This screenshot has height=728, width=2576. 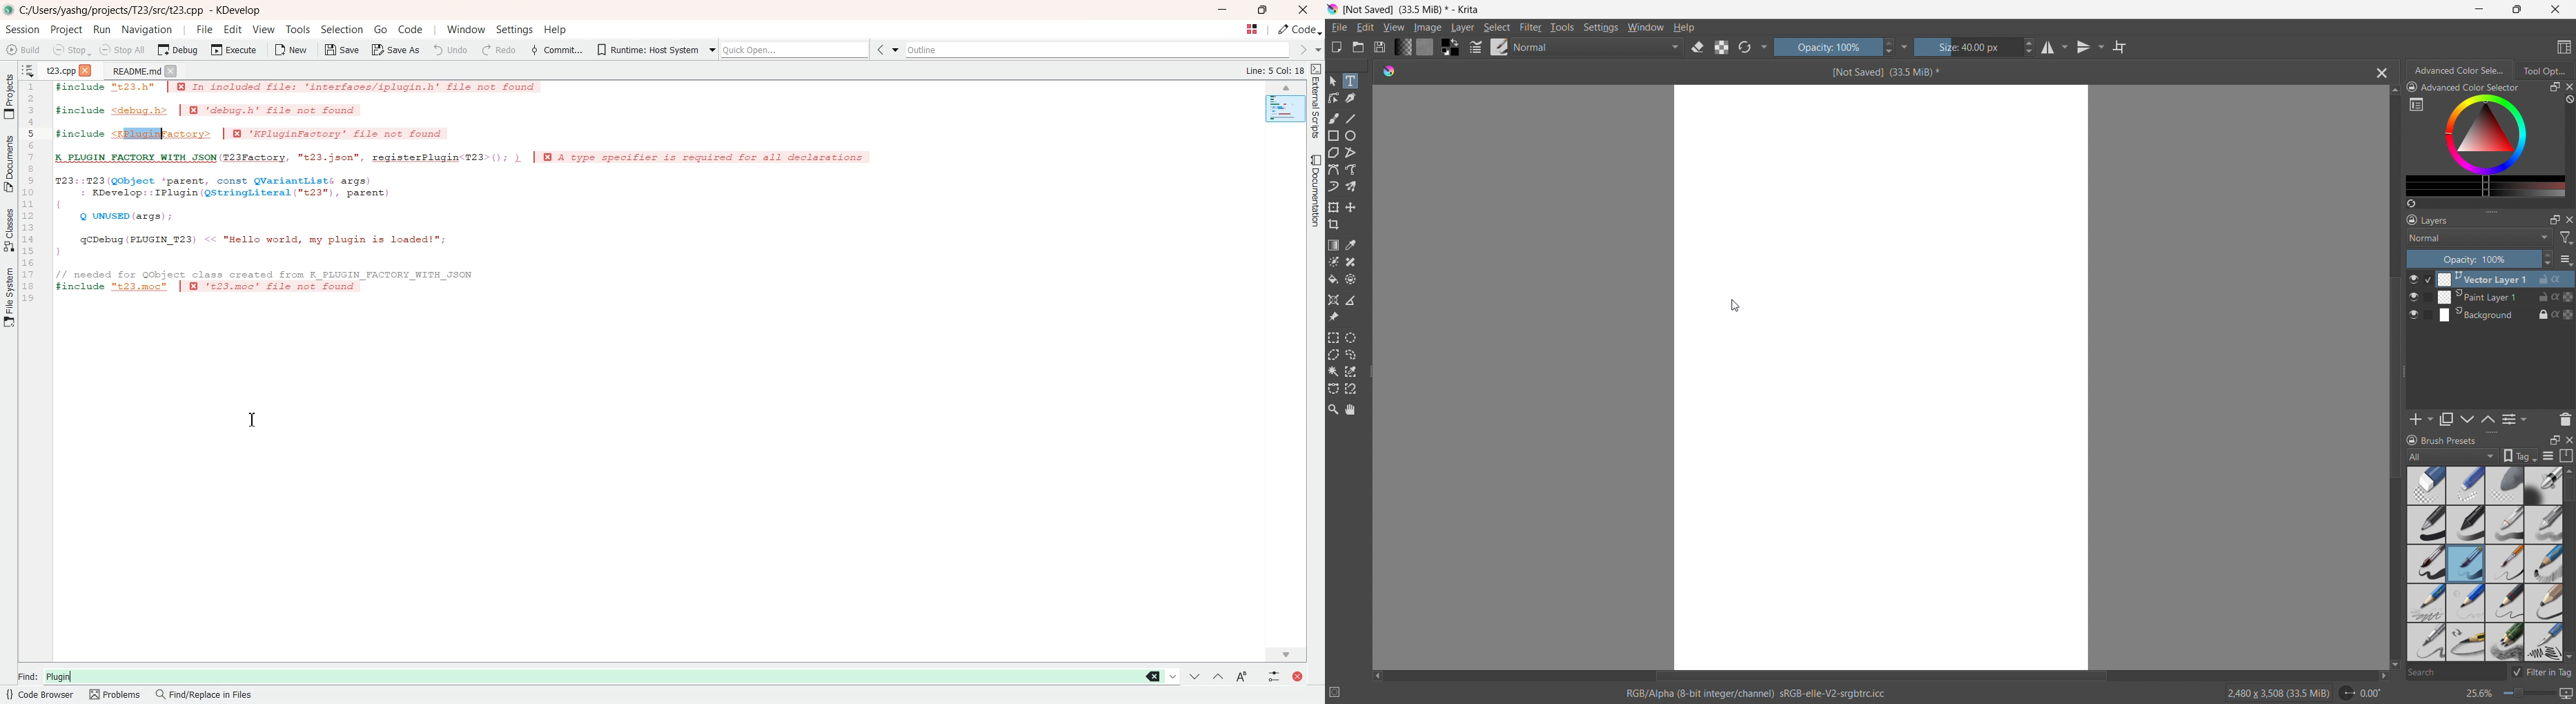 I want to click on bold pen, so click(x=2426, y=525).